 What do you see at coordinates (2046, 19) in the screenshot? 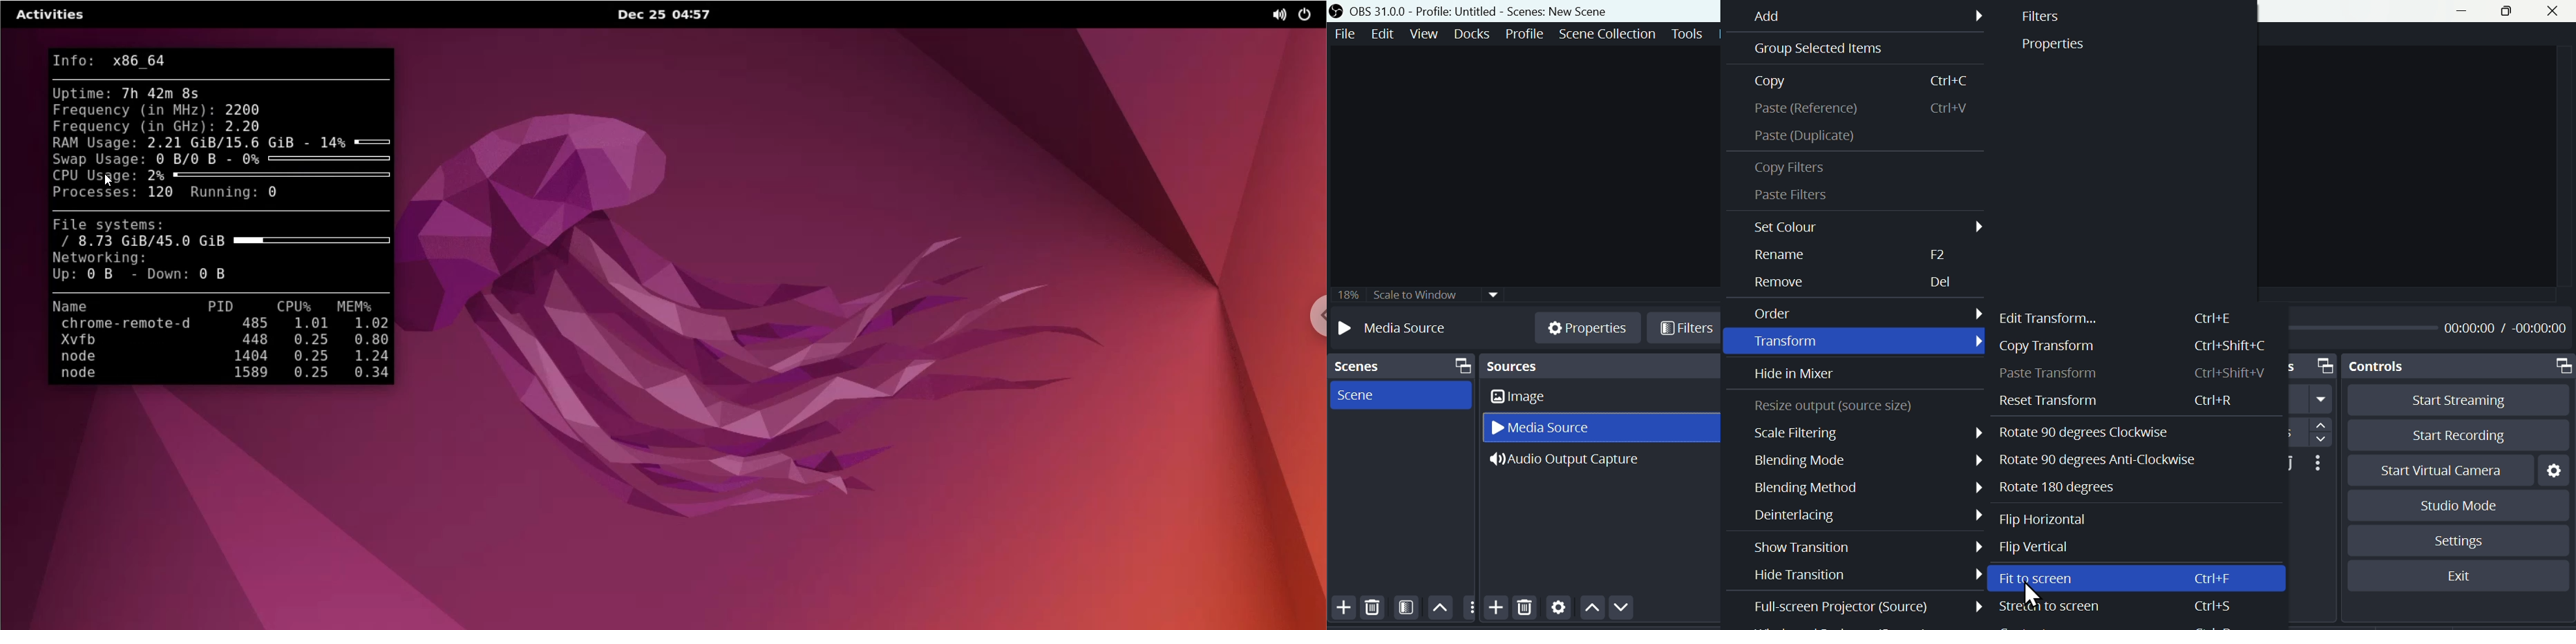
I see `Filter` at bounding box center [2046, 19].